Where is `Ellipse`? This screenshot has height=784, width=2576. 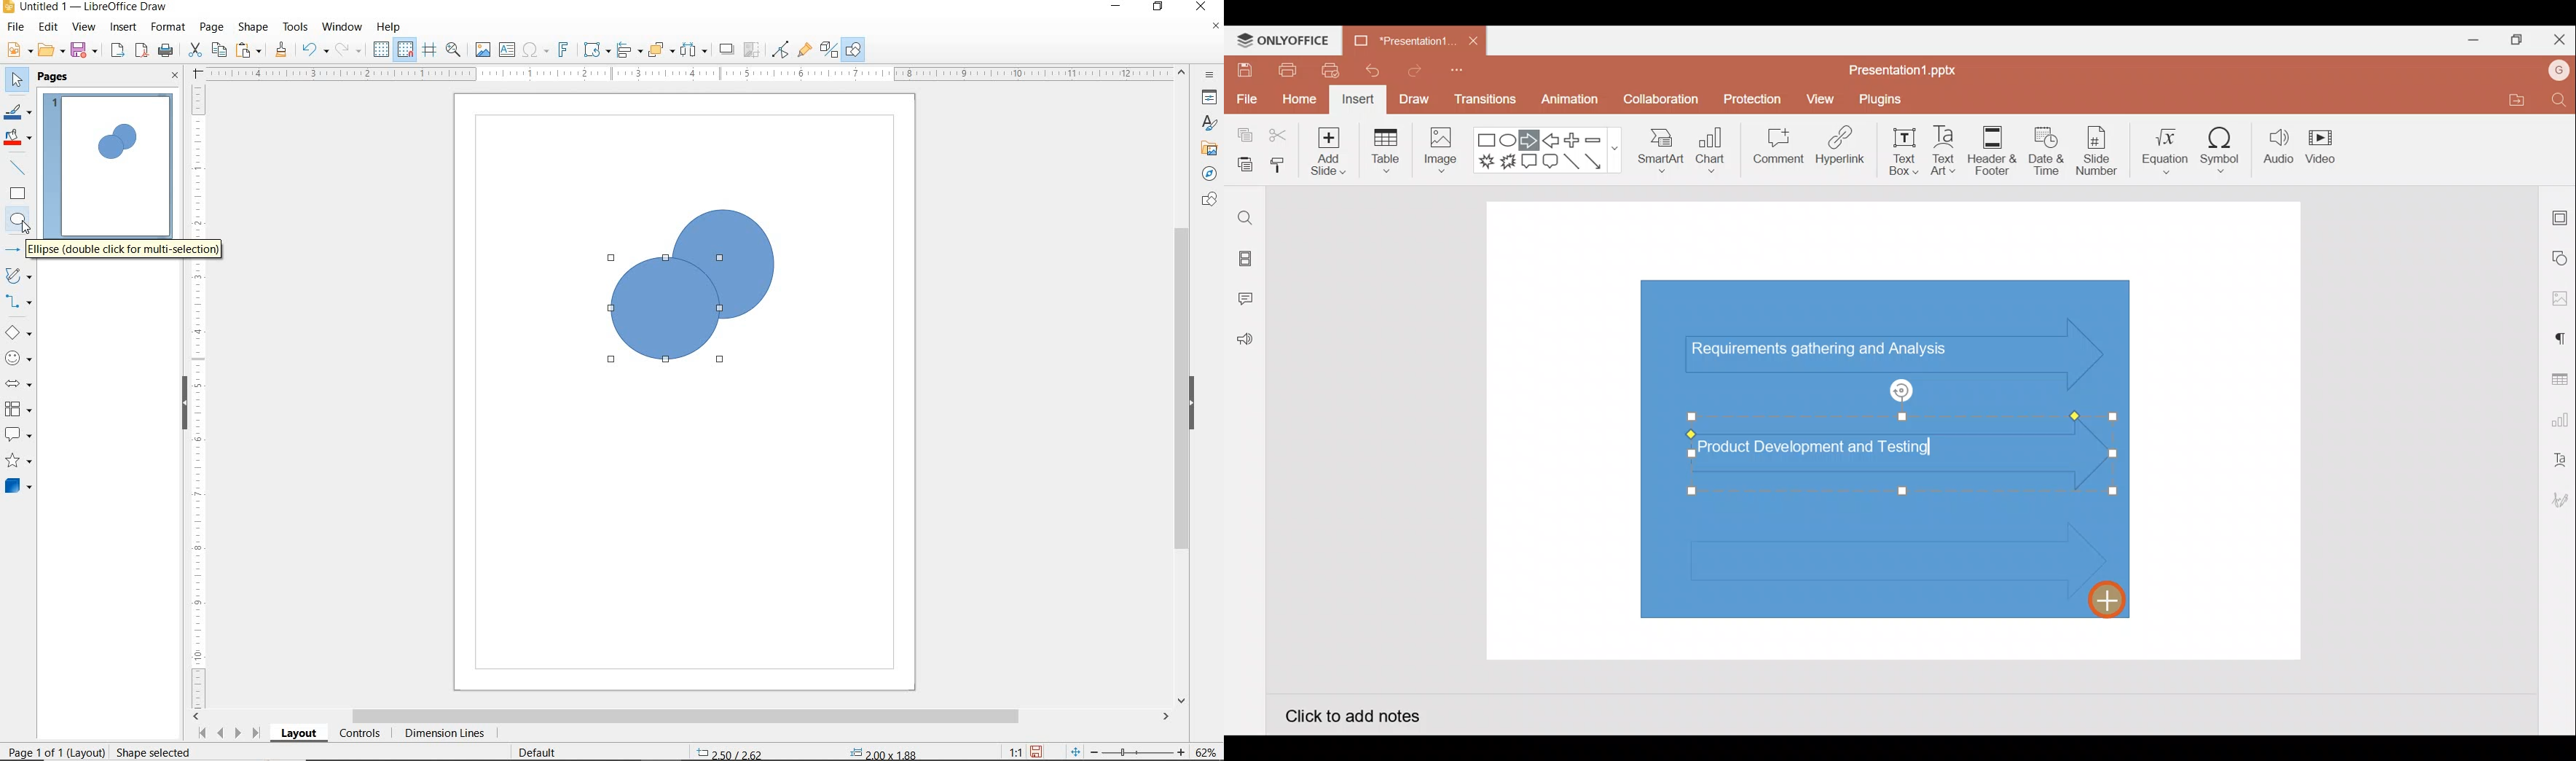 Ellipse is located at coordinates (1510, 140).